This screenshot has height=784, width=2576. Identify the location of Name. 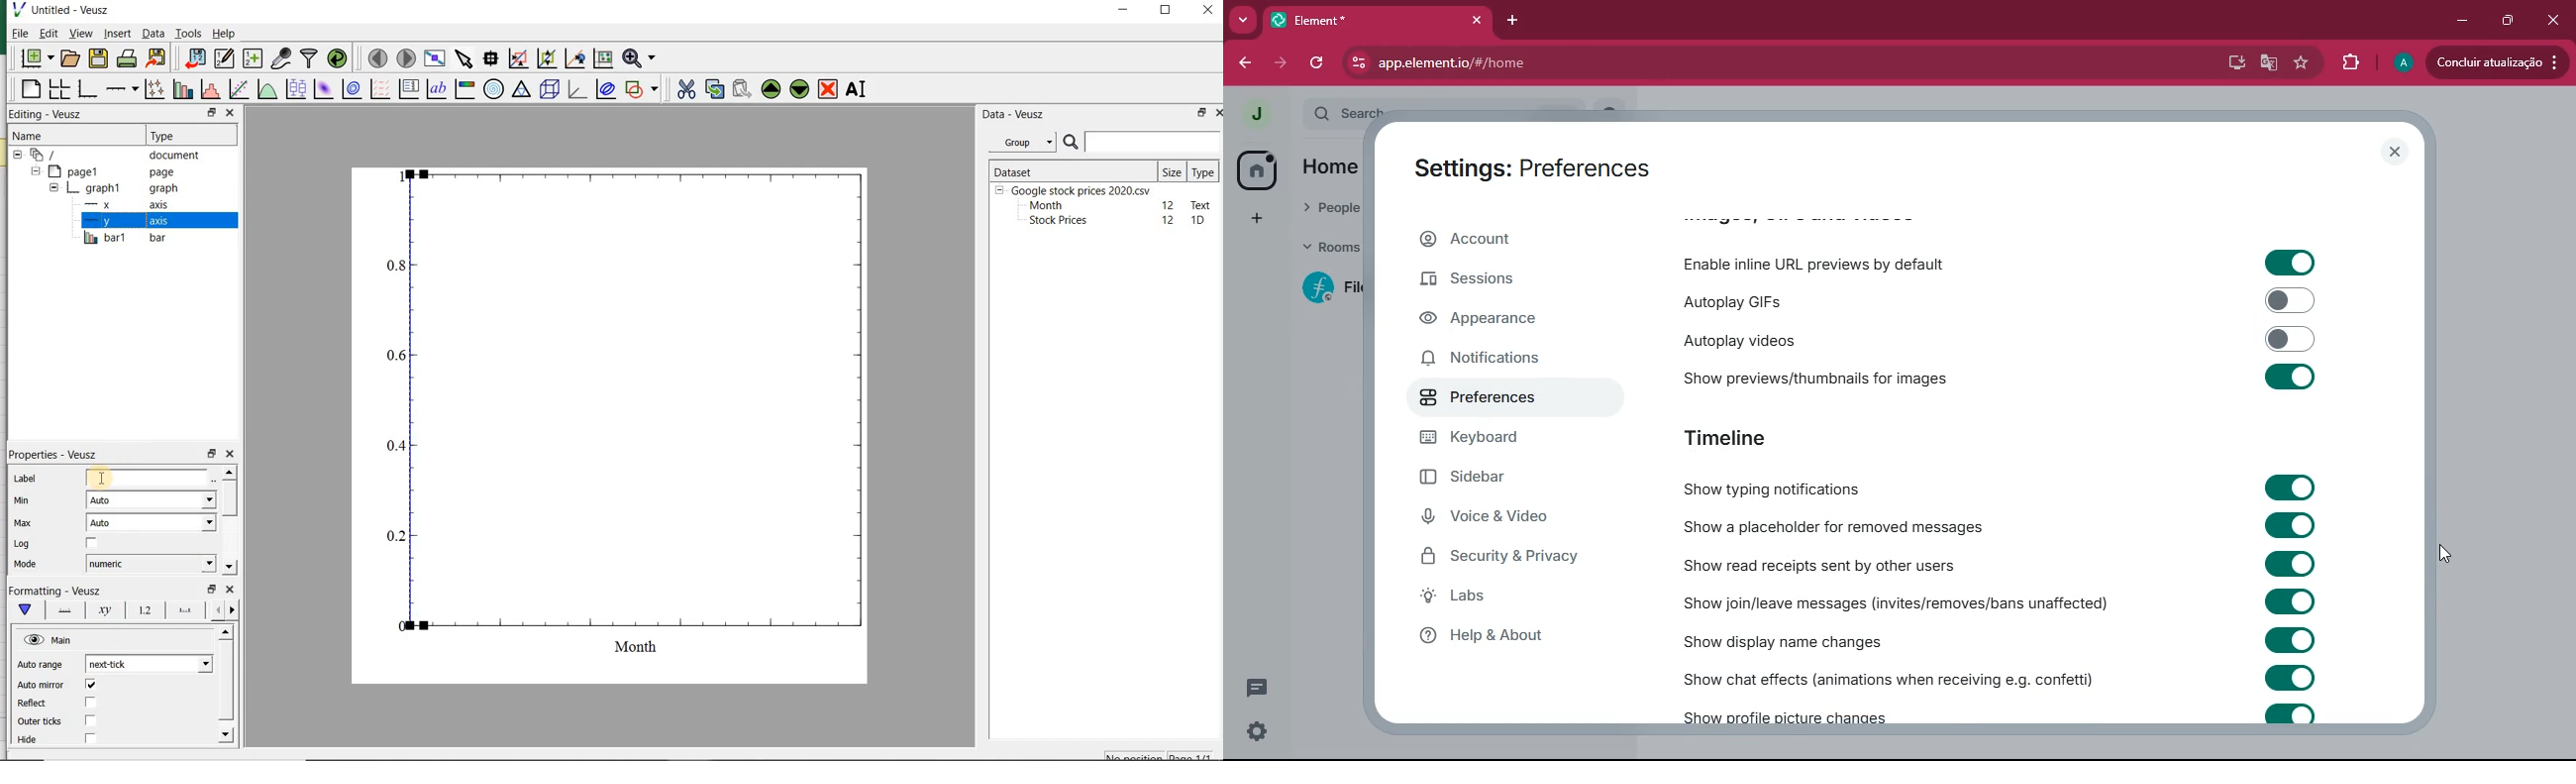
(37, 136).